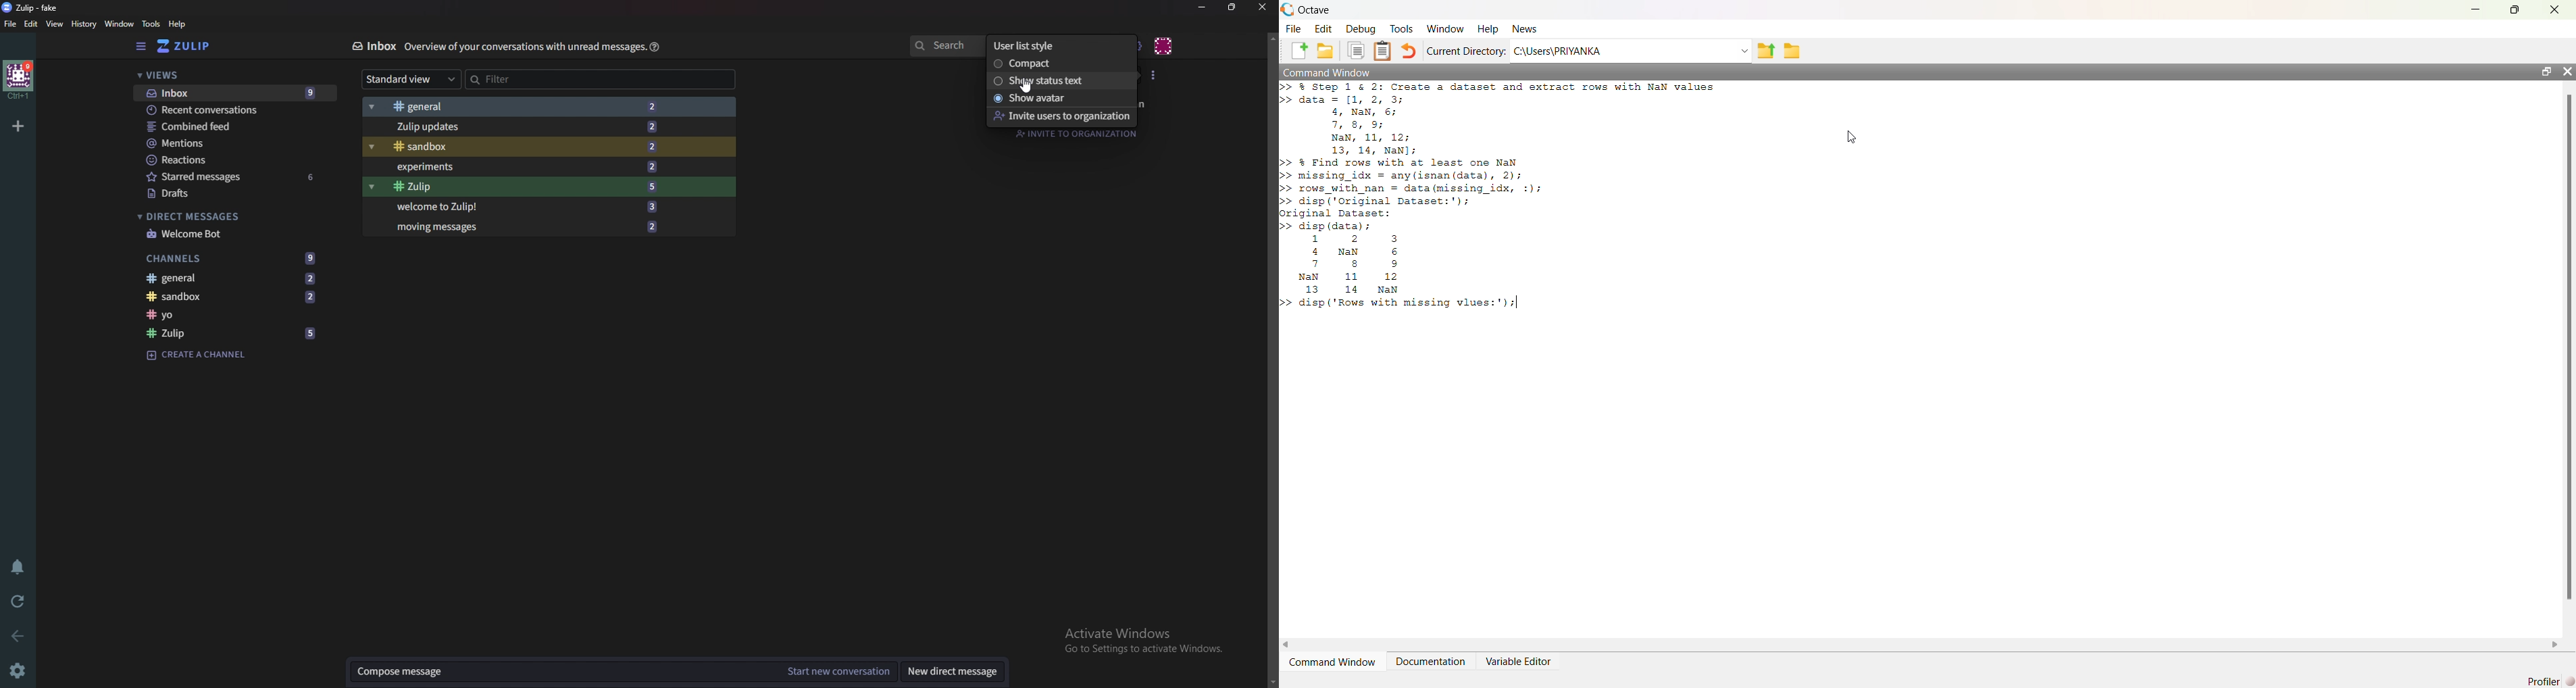  Describe the element at coordinates (228, 125) in the screenshot. I see `Combine feed` at that location.